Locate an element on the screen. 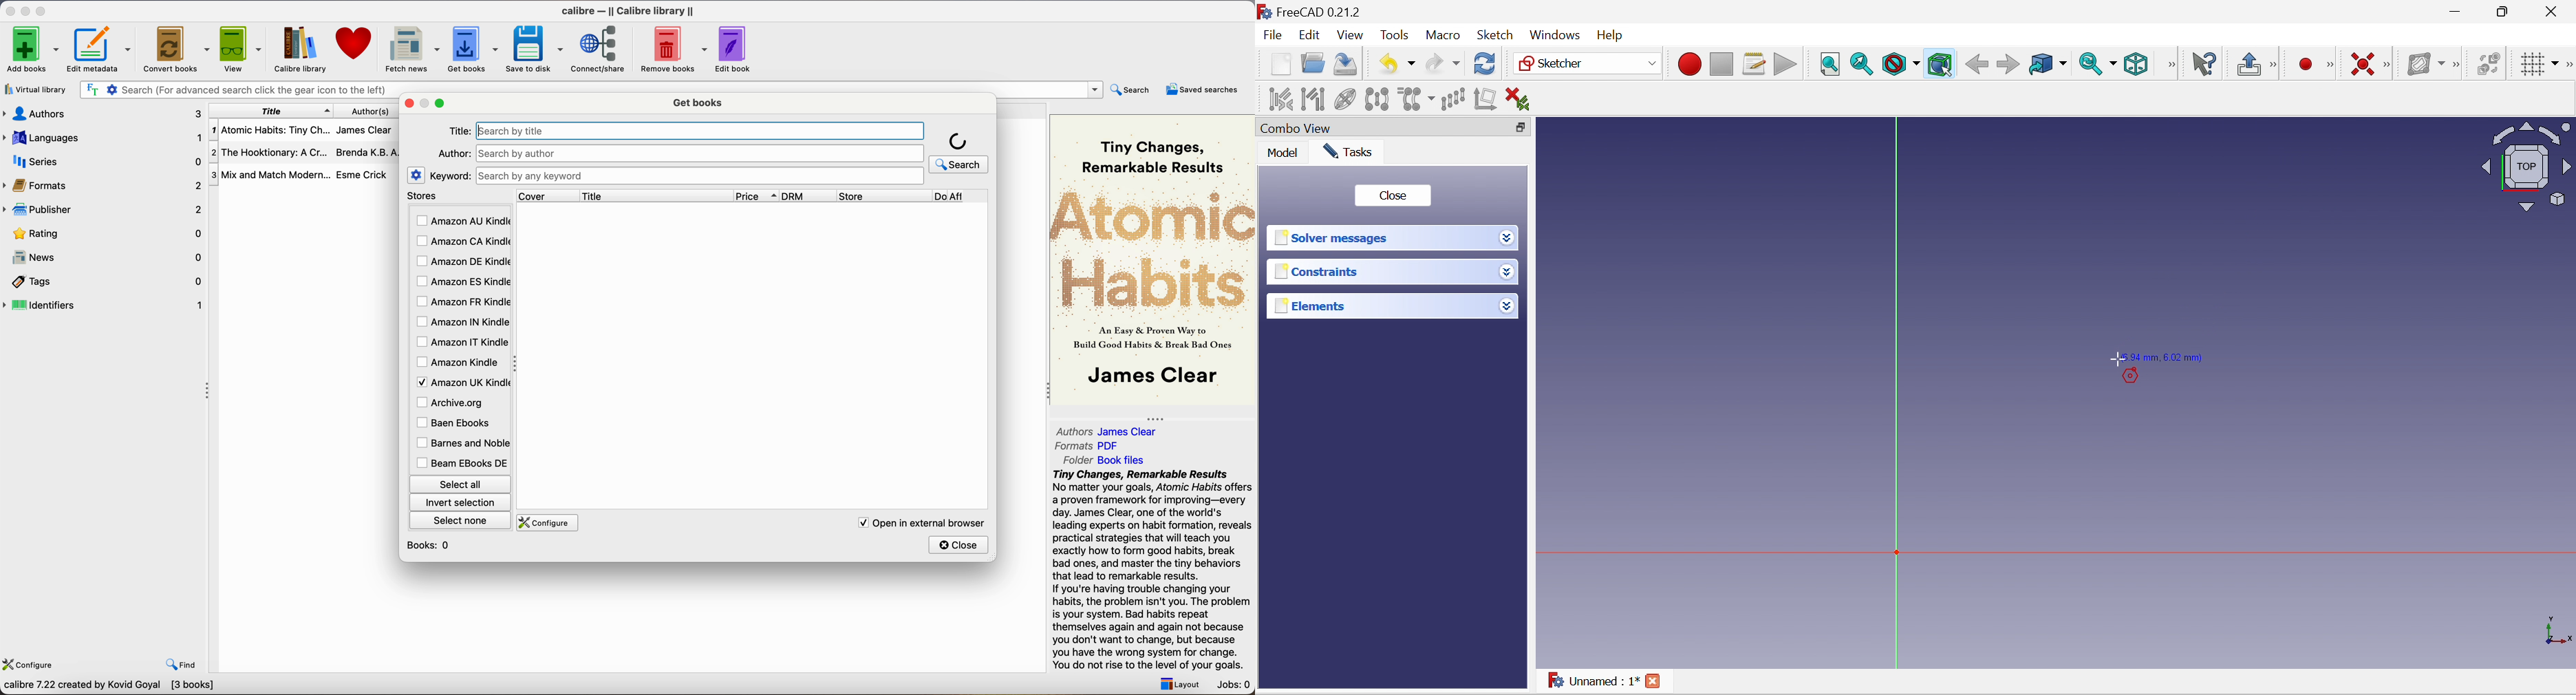 The width and height of the screenshot is (2576, 700). minimize is located at coordinates (27, 10).